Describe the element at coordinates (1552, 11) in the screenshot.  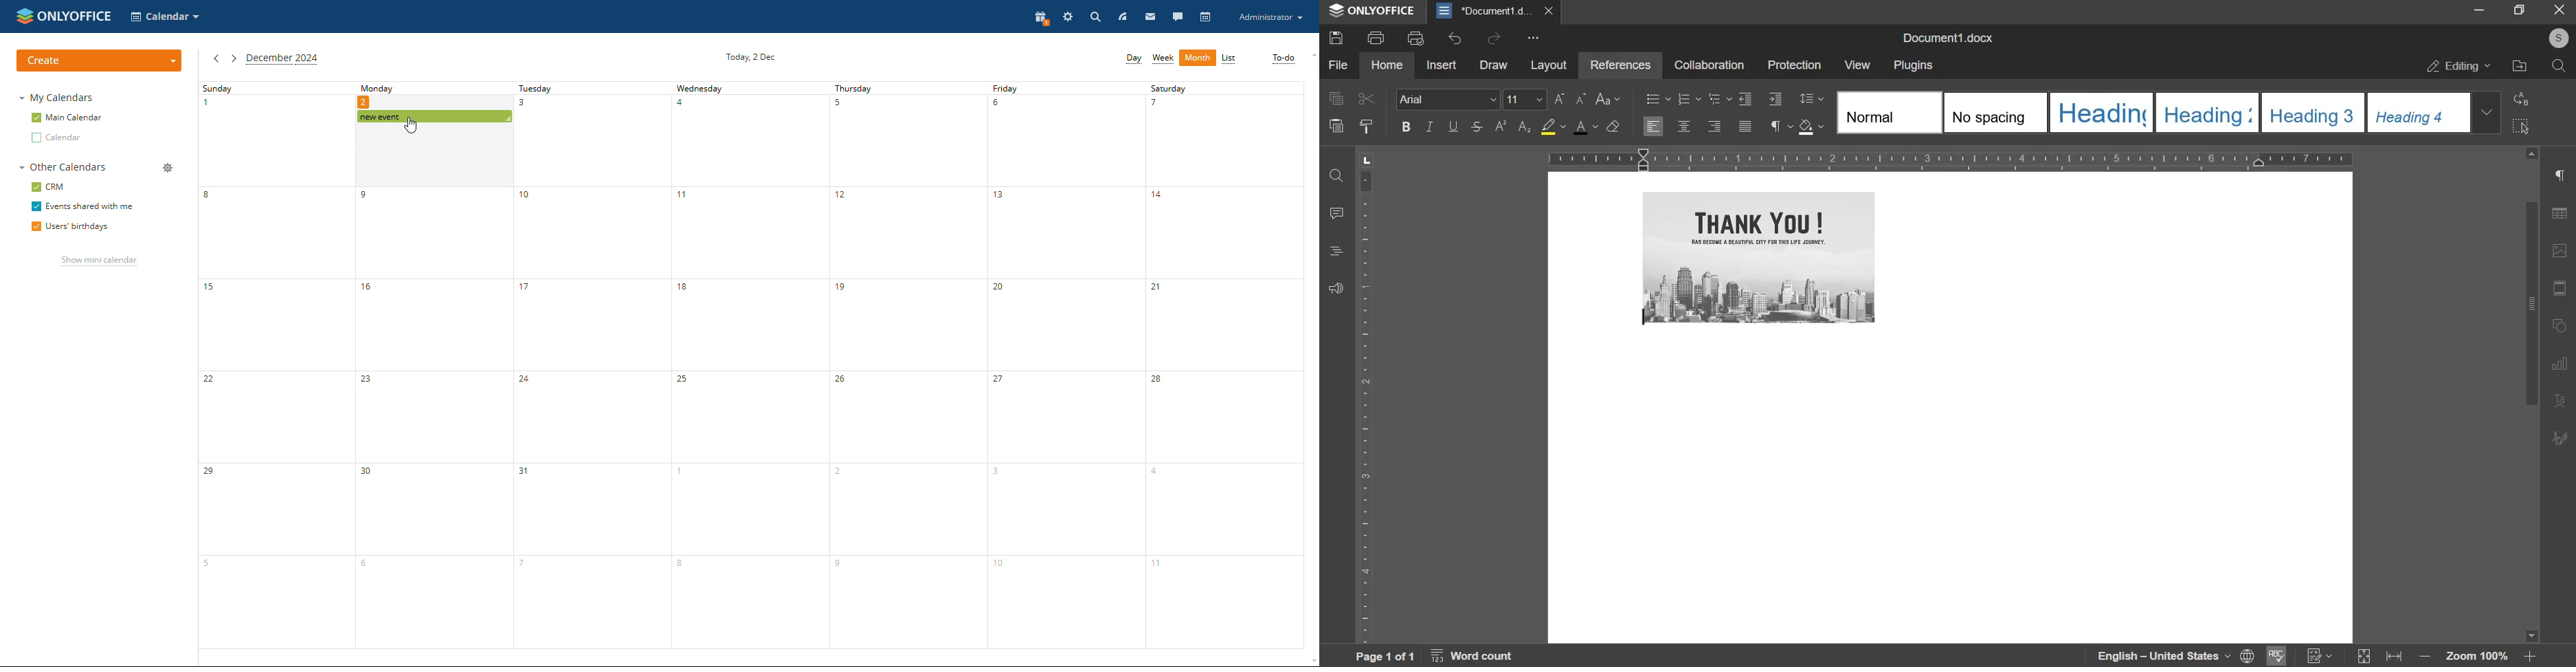
I see `close` at that location.